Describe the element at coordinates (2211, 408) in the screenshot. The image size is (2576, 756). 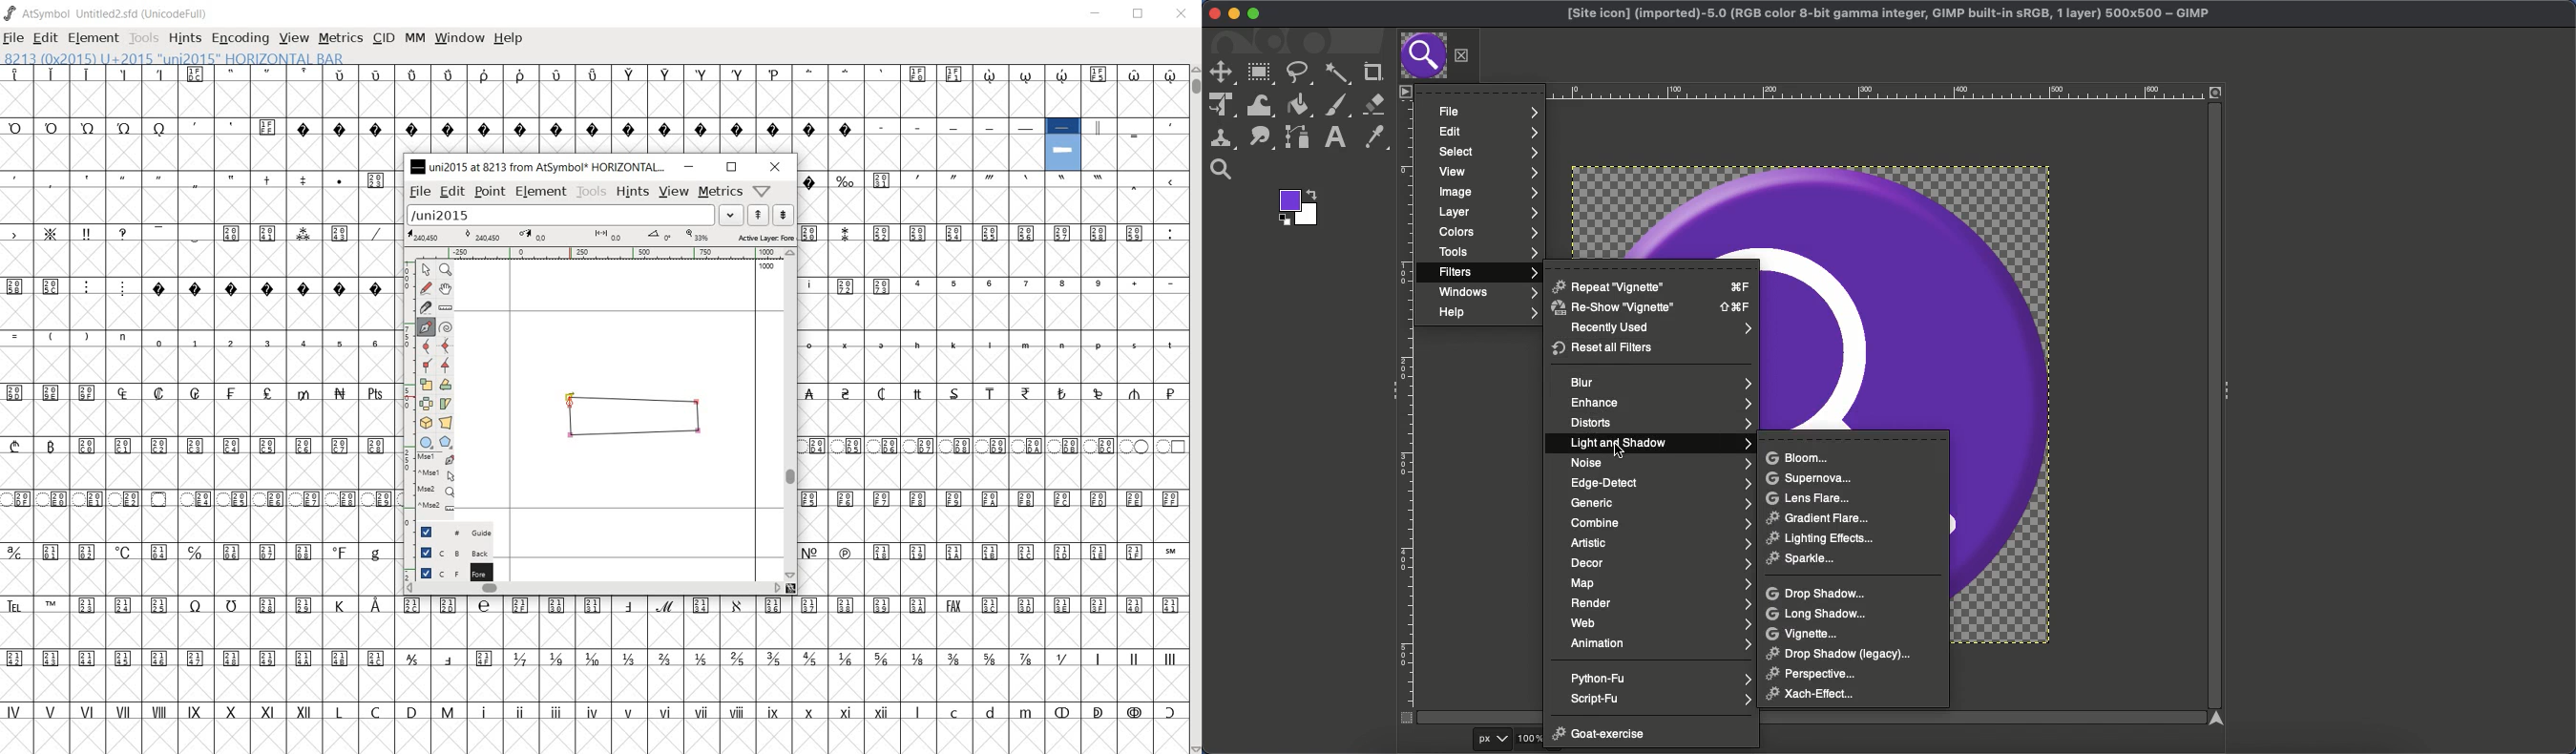
I see `Scroll` at that location.